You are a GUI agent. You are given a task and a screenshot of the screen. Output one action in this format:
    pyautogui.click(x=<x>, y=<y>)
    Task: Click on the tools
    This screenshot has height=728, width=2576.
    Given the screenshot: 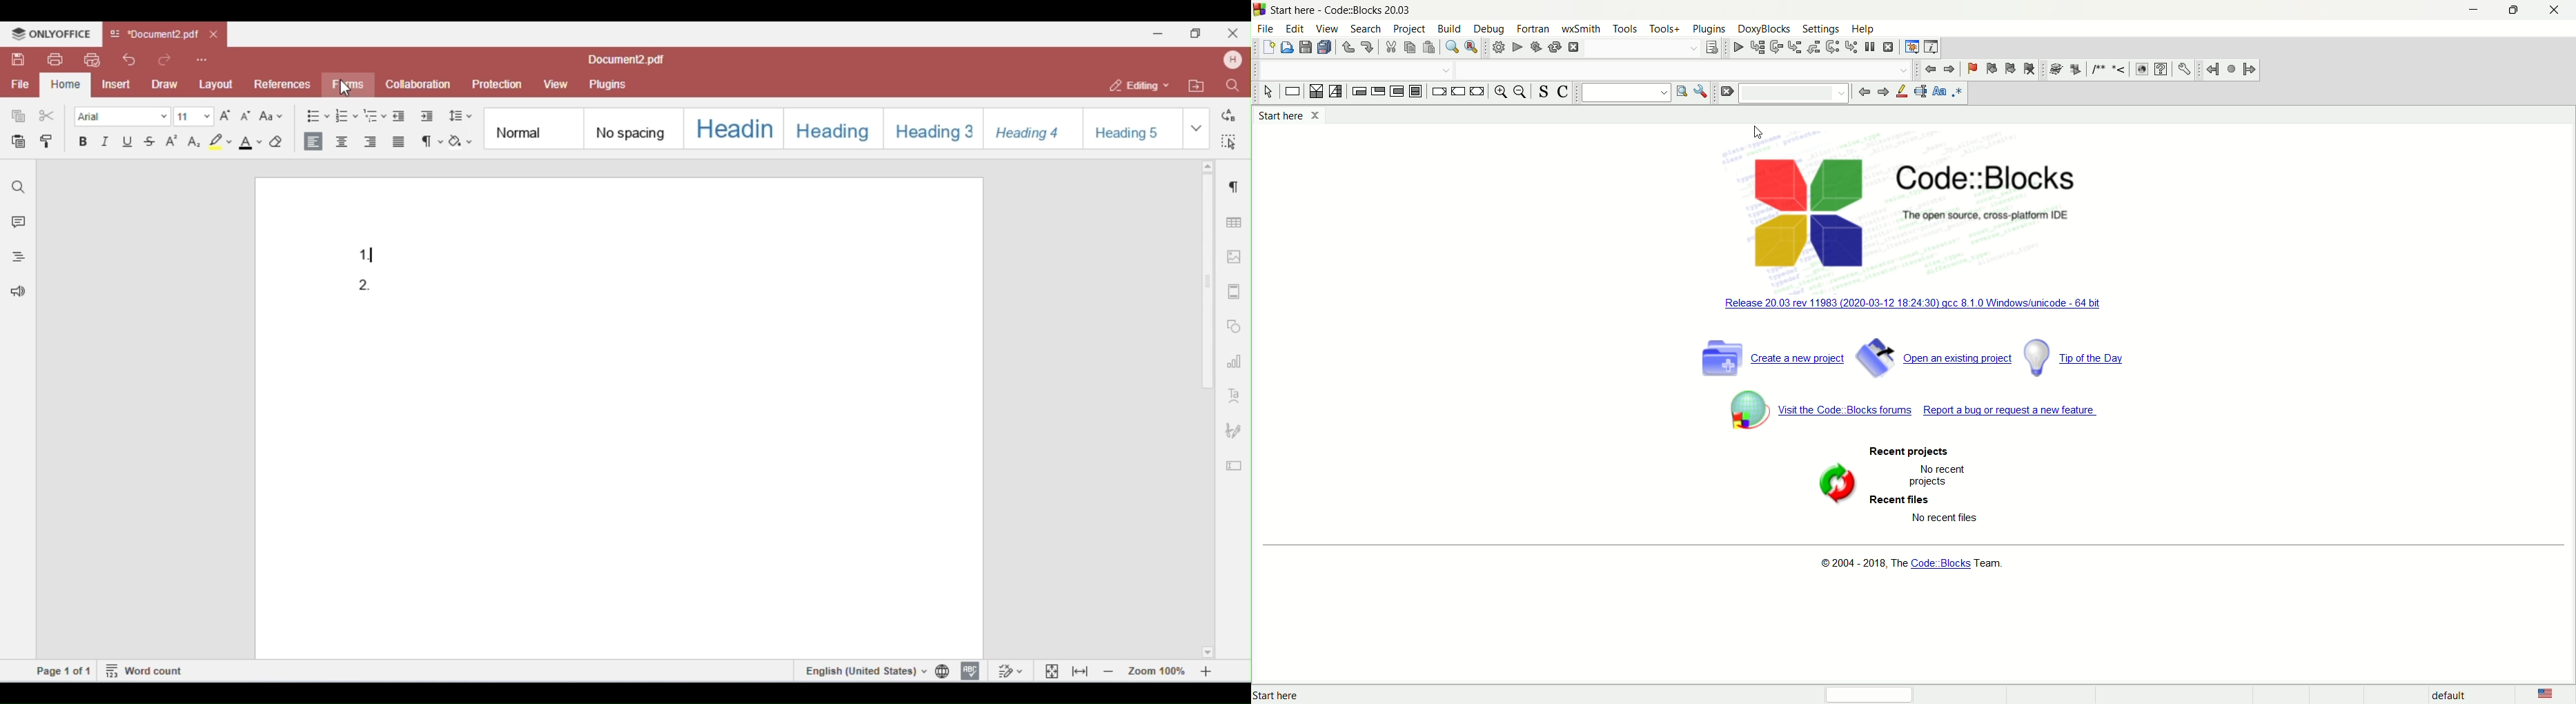 What is the action you would take?
    pyautogui.click(x=1624, y=29)
    